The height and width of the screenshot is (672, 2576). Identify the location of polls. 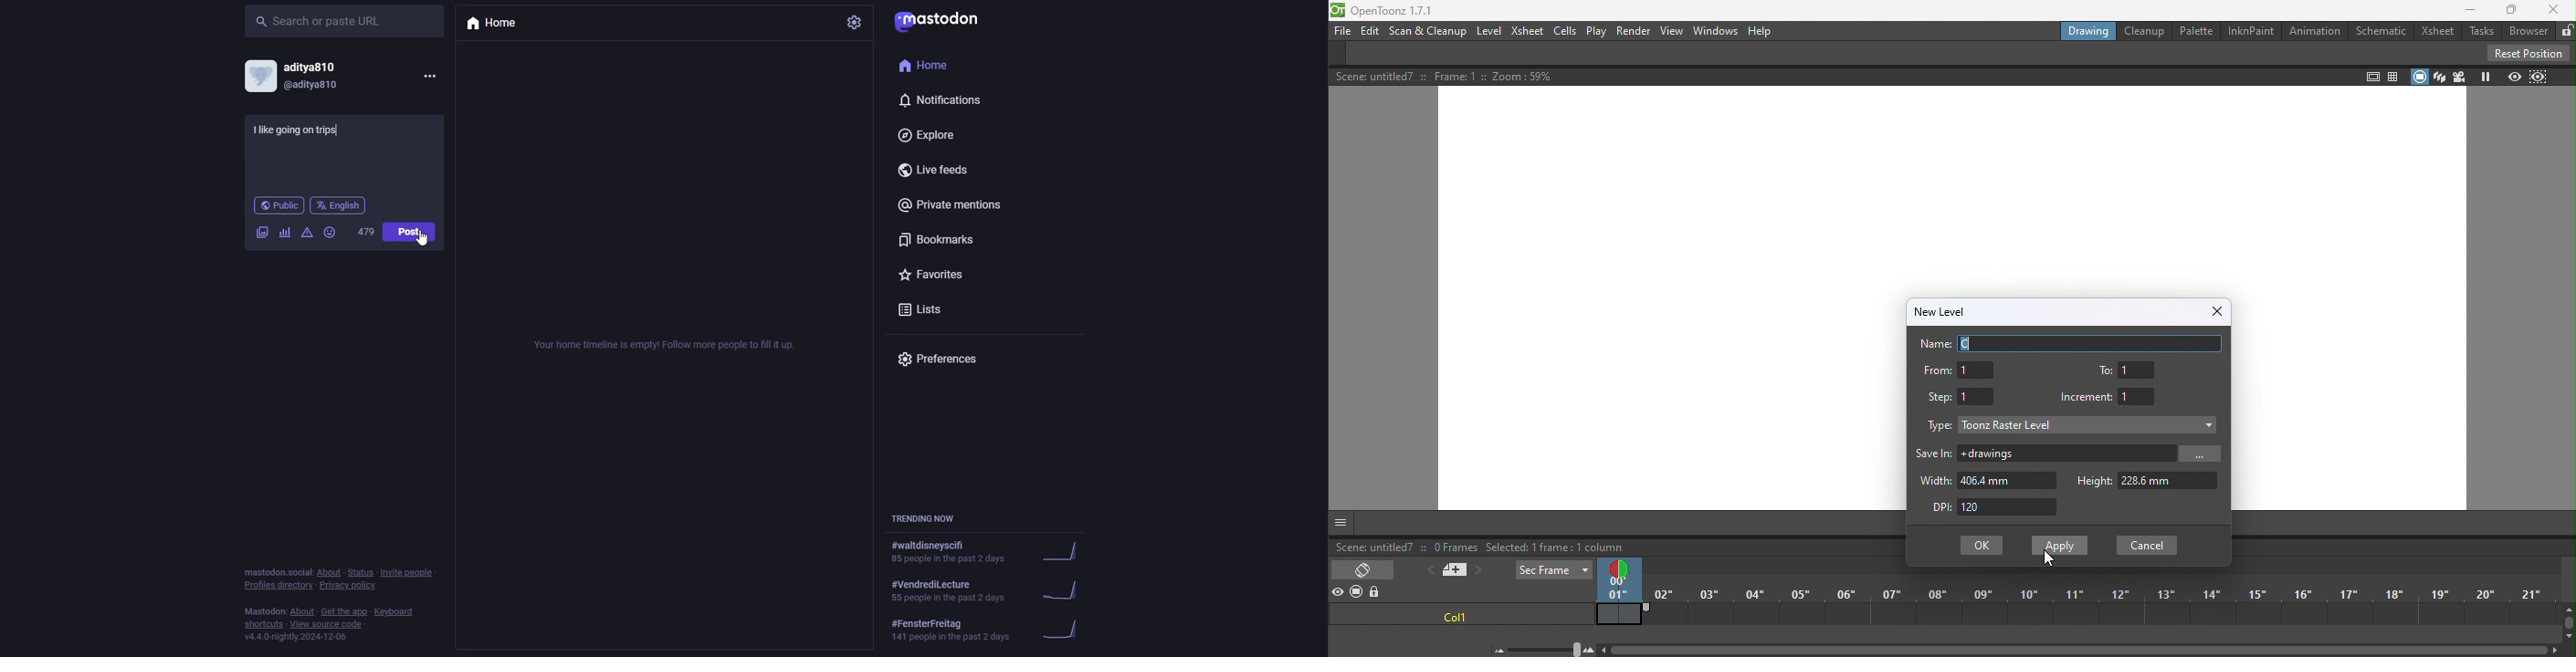
(285, 232).